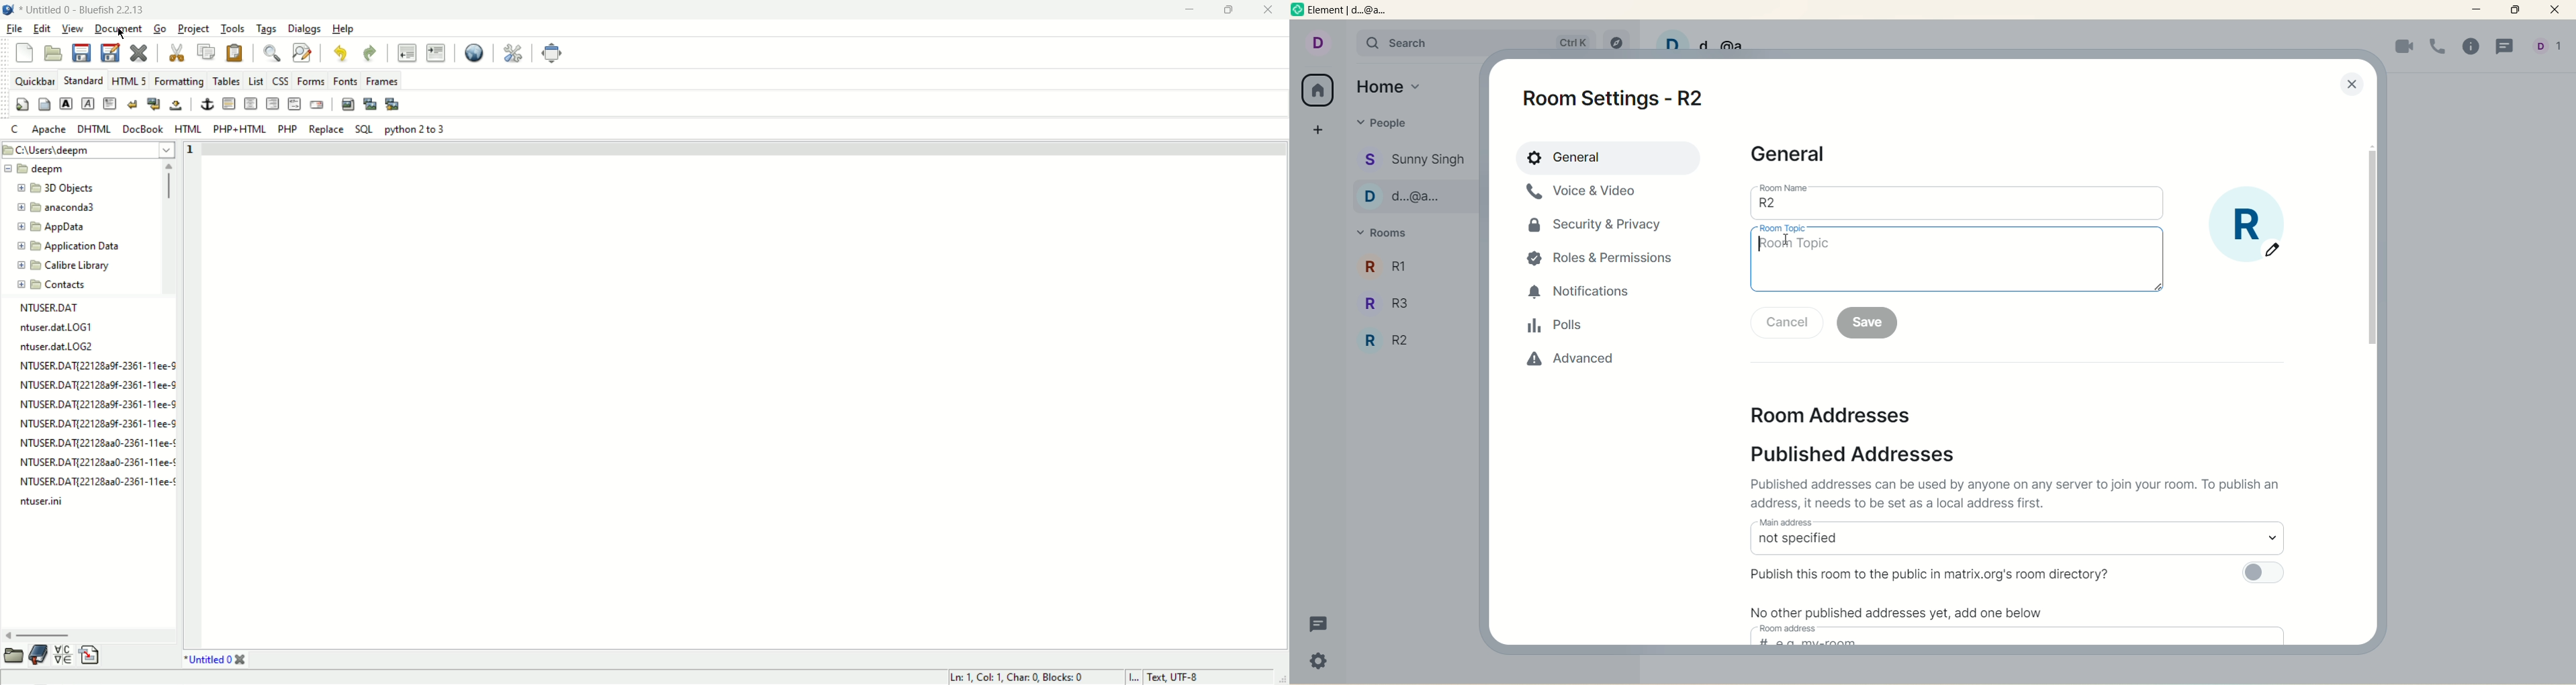 The width and height of the screenshot is (2576, 700). I want to click on project, so click(193, 29).